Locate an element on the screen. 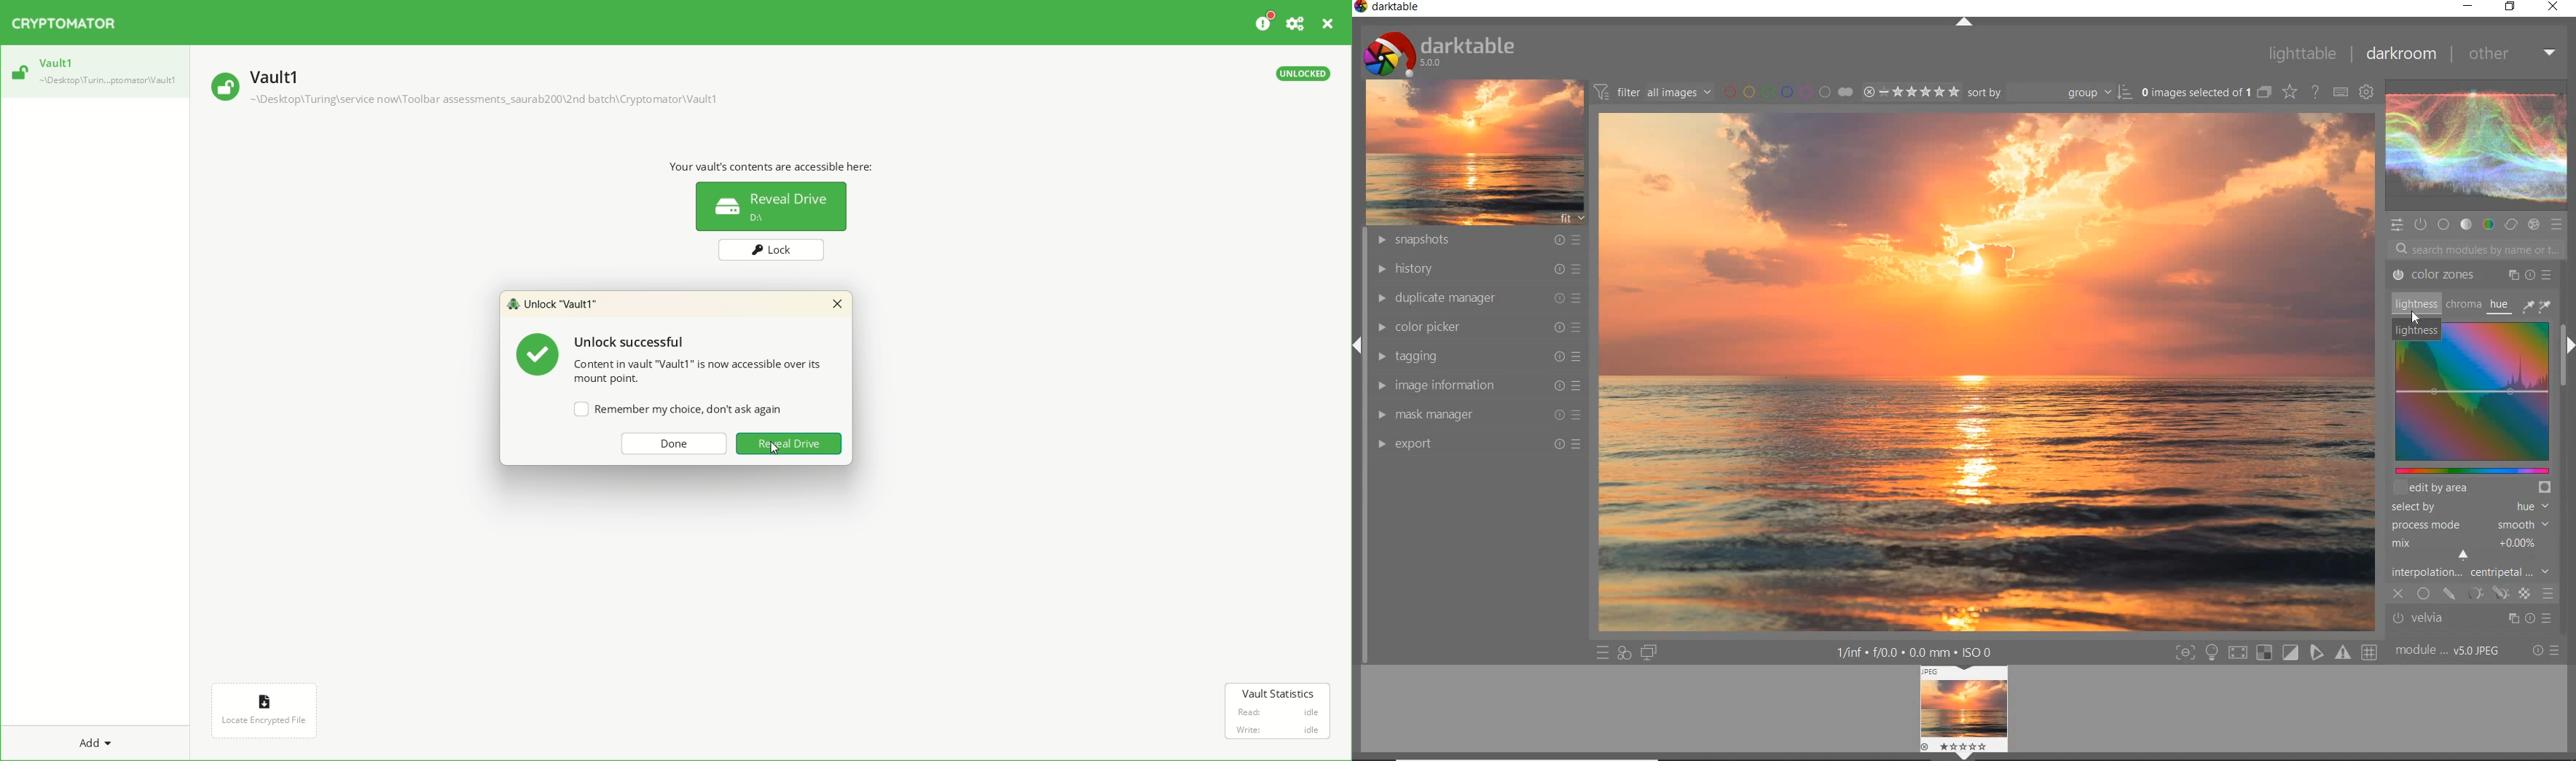  SHOW ONLY ACTIVE MODULES is located at coordinates (2420, 224).